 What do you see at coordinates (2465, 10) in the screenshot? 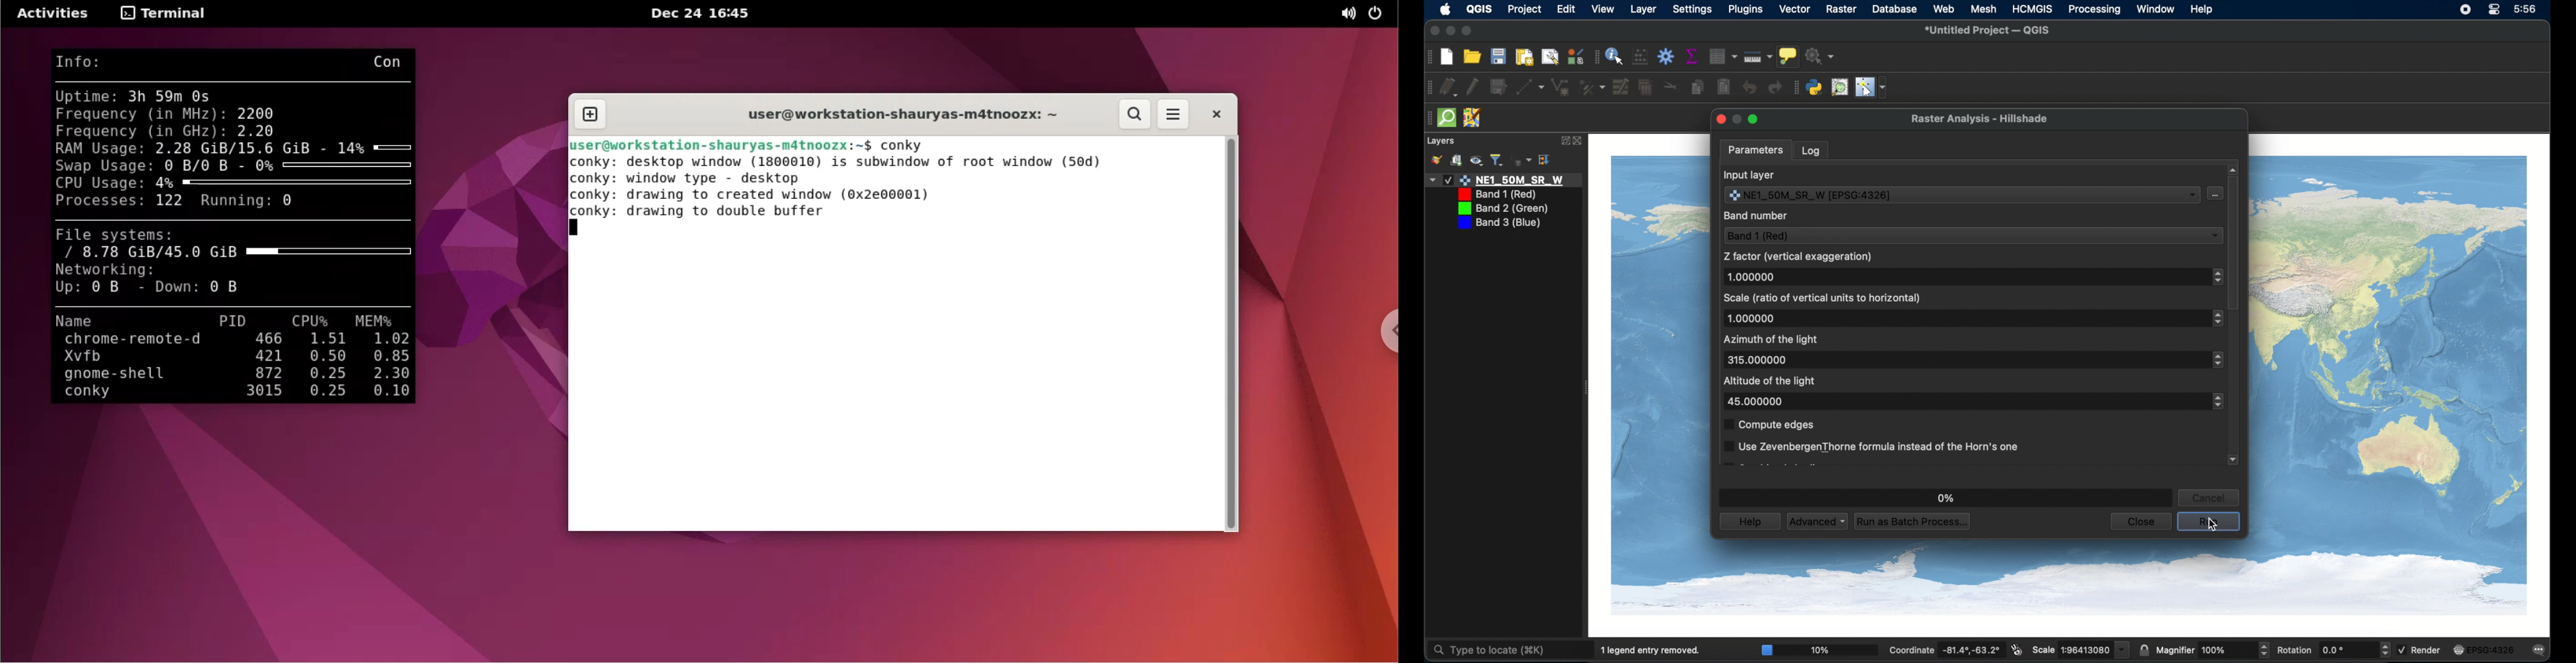
I see `screen recorder icon` at bounding box center [2465, 10].